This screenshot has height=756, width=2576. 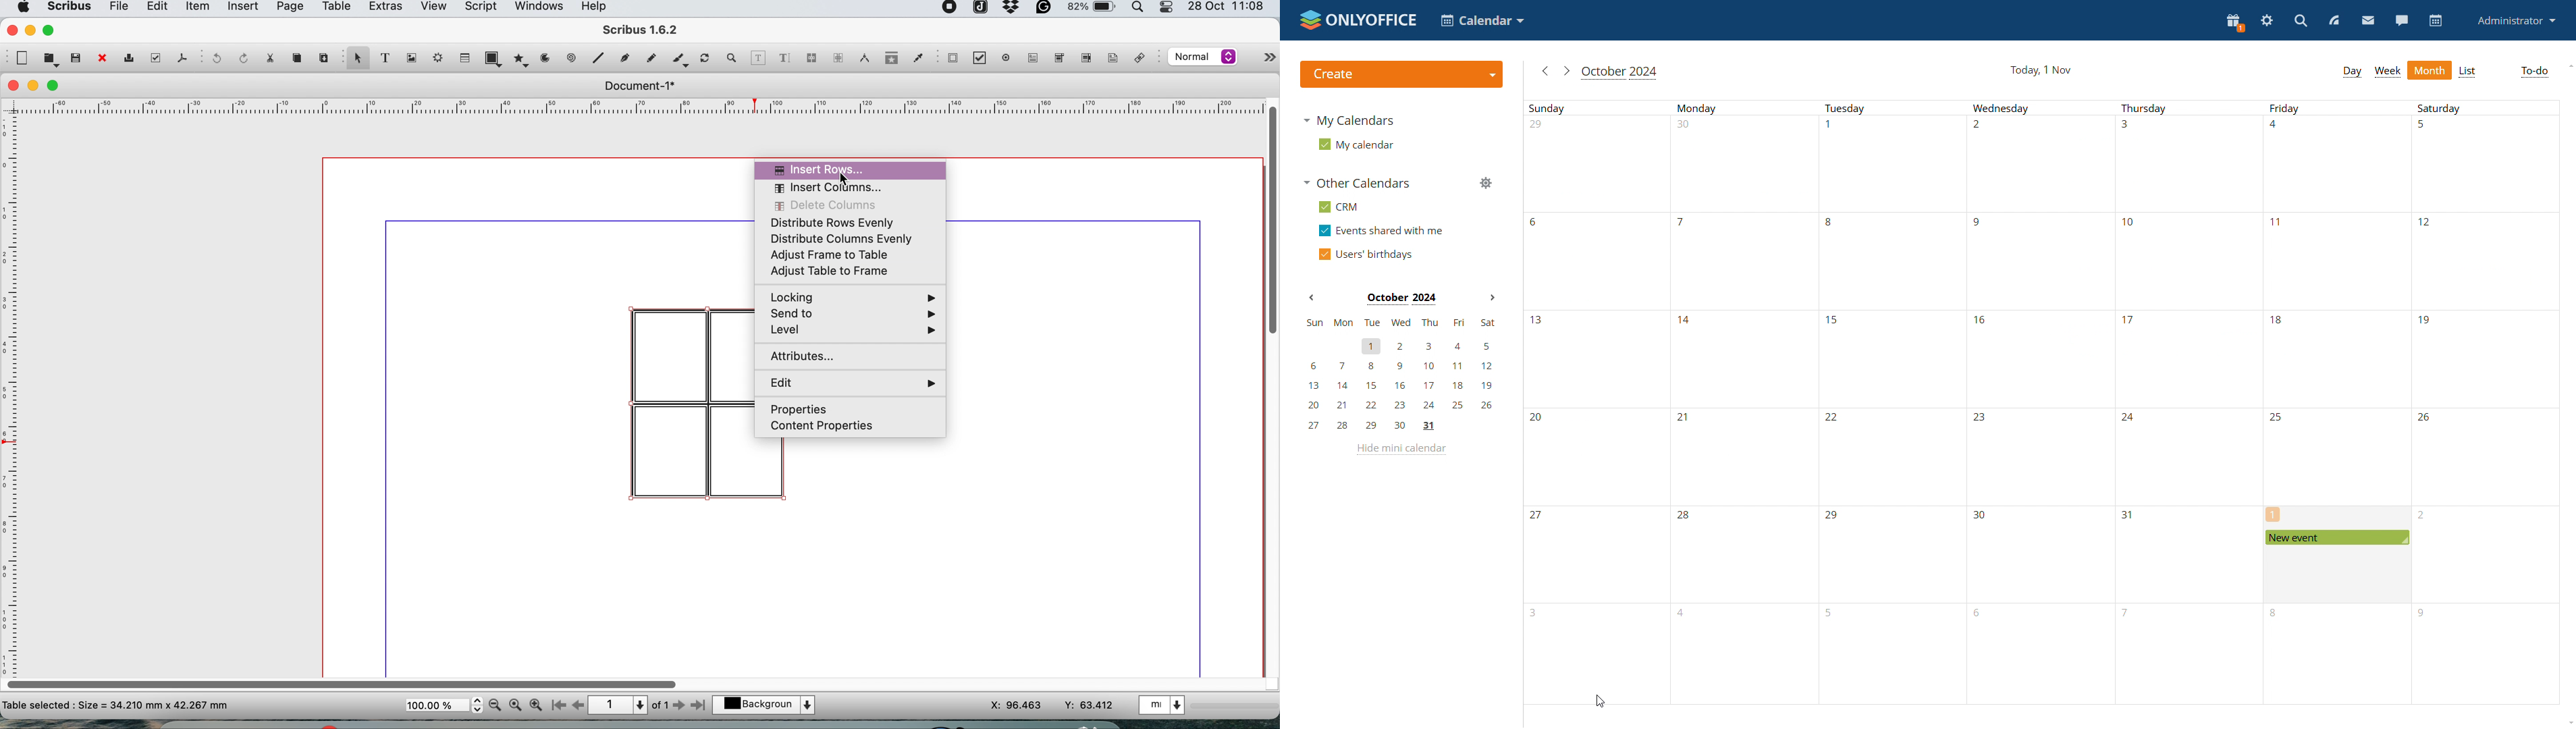 What do you see at coordinates (649, 58) in the screenshot?
I see `freehand line` at bounding box center [649, 58].